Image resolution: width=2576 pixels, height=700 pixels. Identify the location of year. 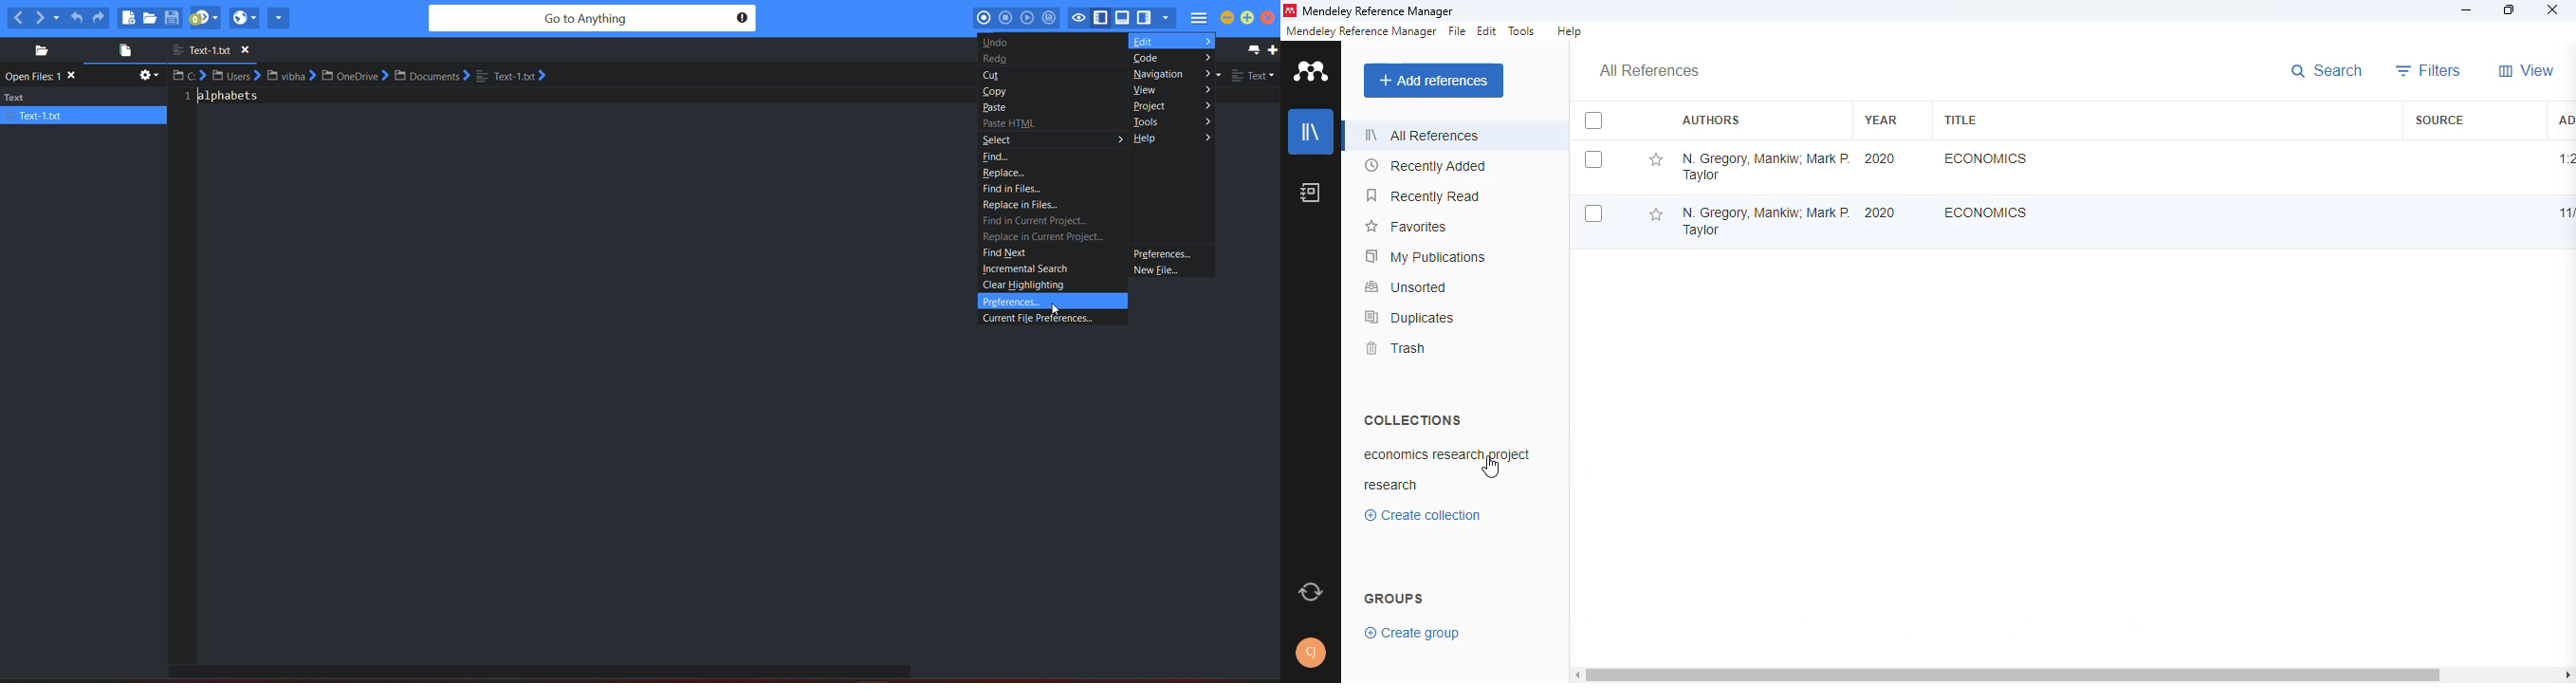
(1881, 120).